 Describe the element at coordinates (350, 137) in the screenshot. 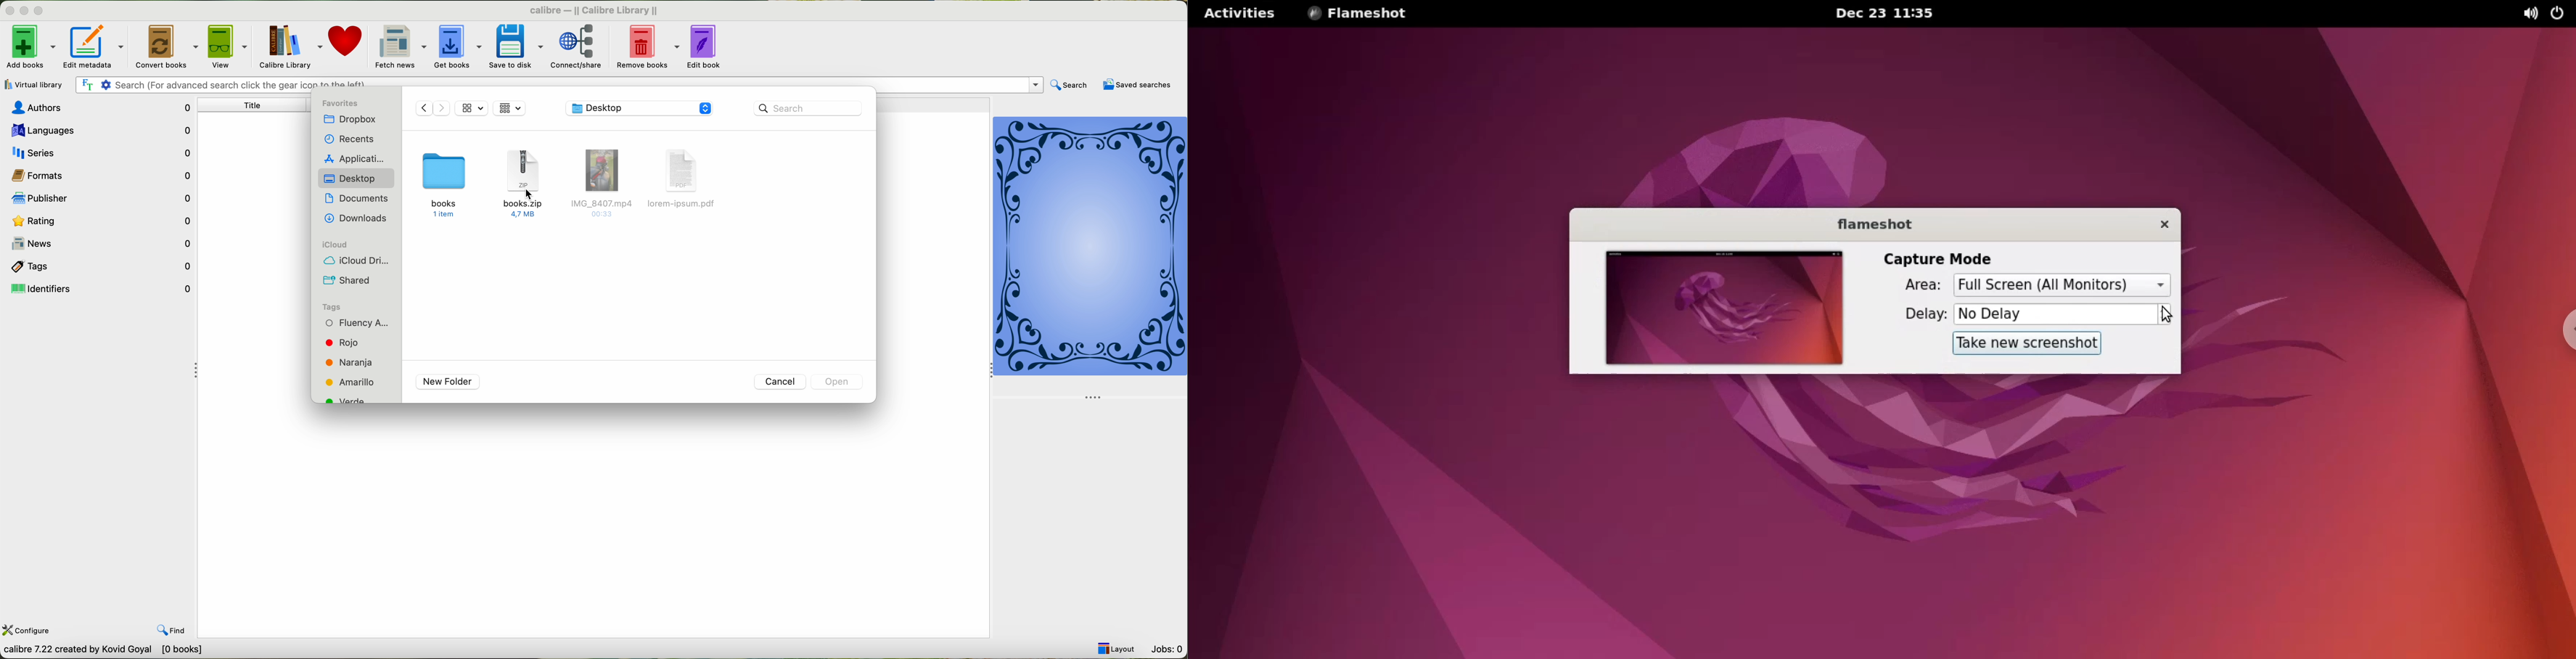

I see `recents` at that location.